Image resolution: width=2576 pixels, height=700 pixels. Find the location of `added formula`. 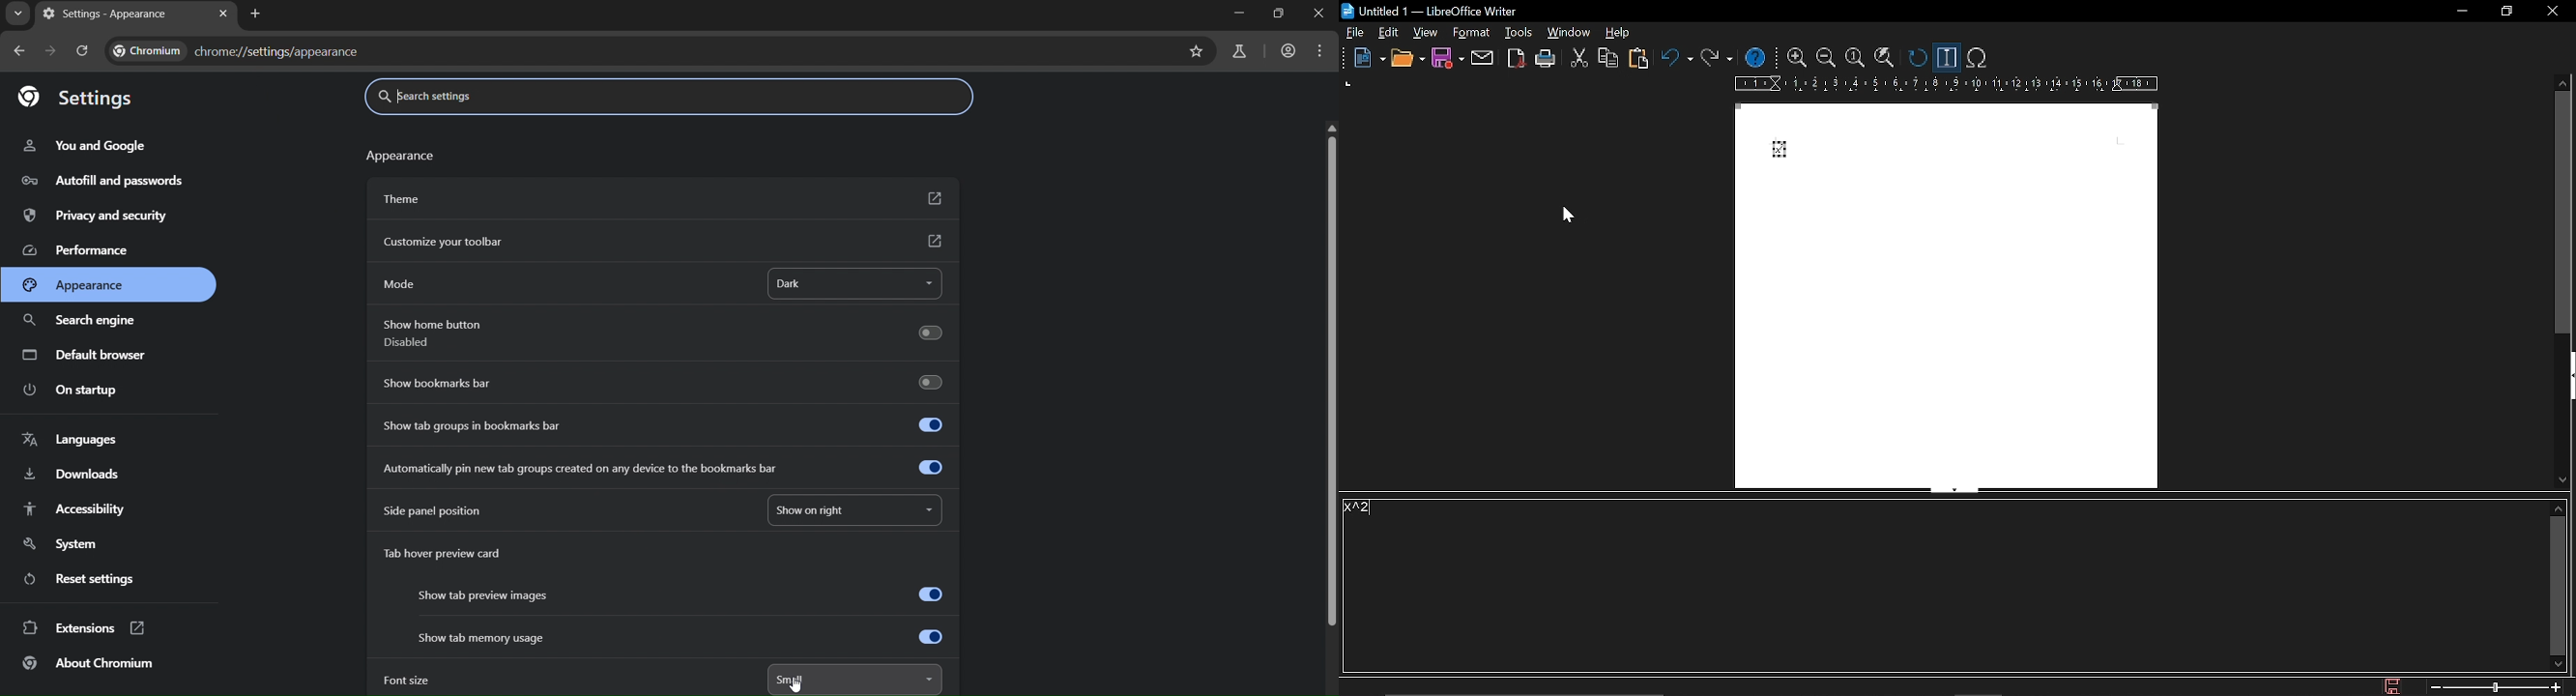

added formula is located at coordinates (1778, 150).